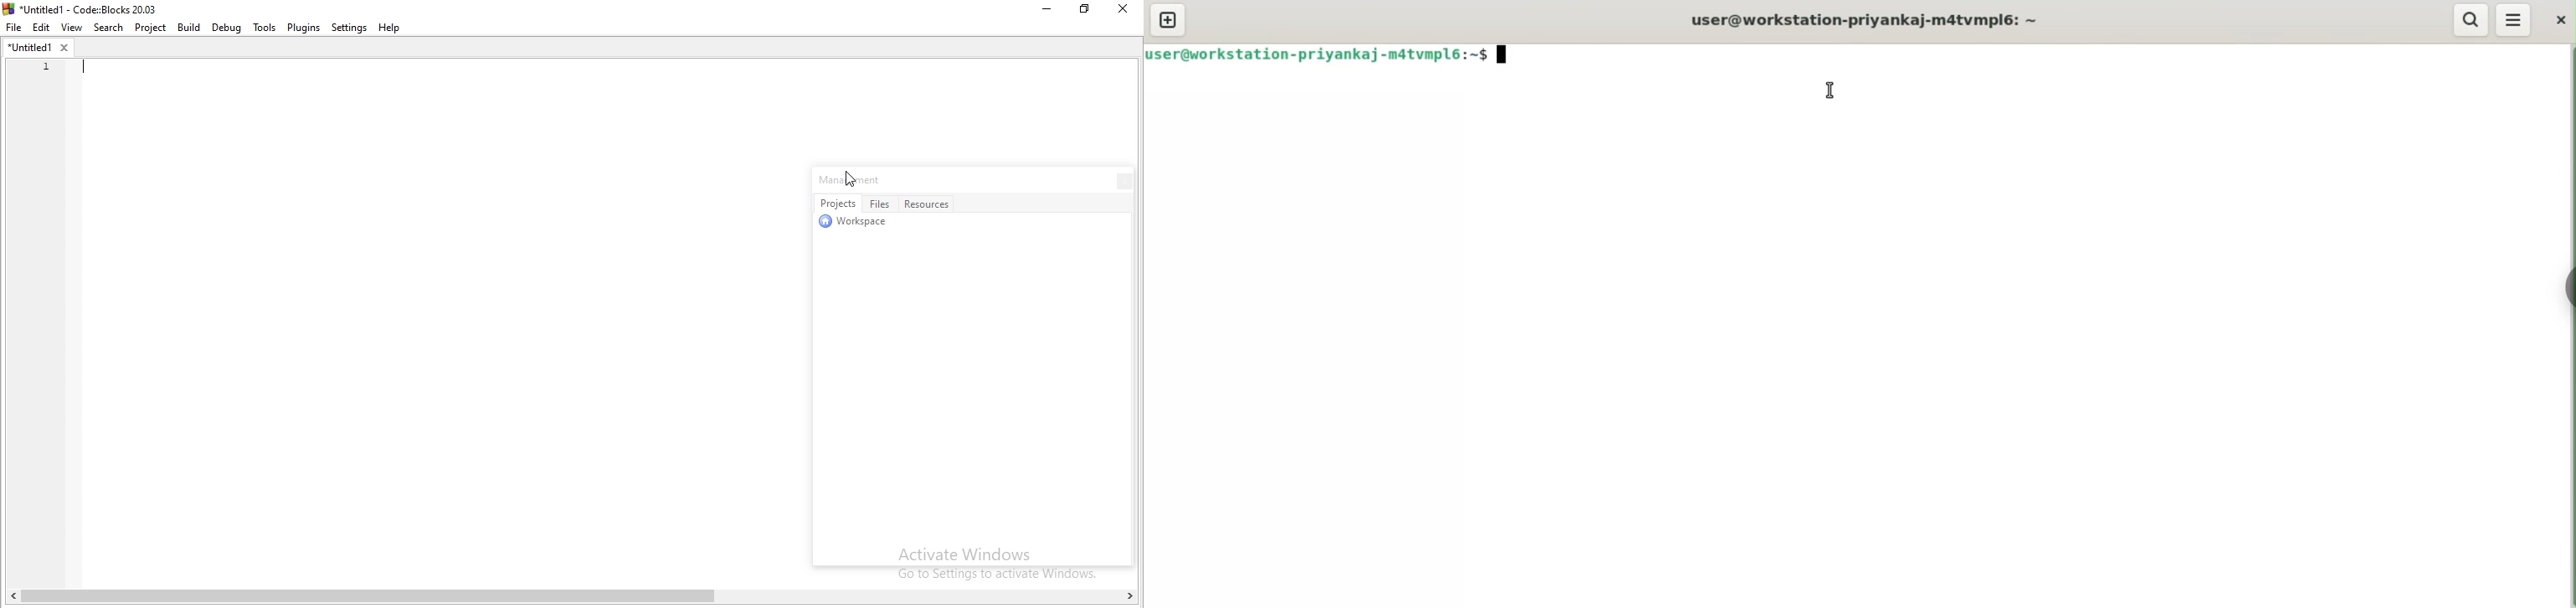 The image size is (2576, 616). Describe the element at coordinates (1119, 180) in the screenshot. I see `close` at that location.